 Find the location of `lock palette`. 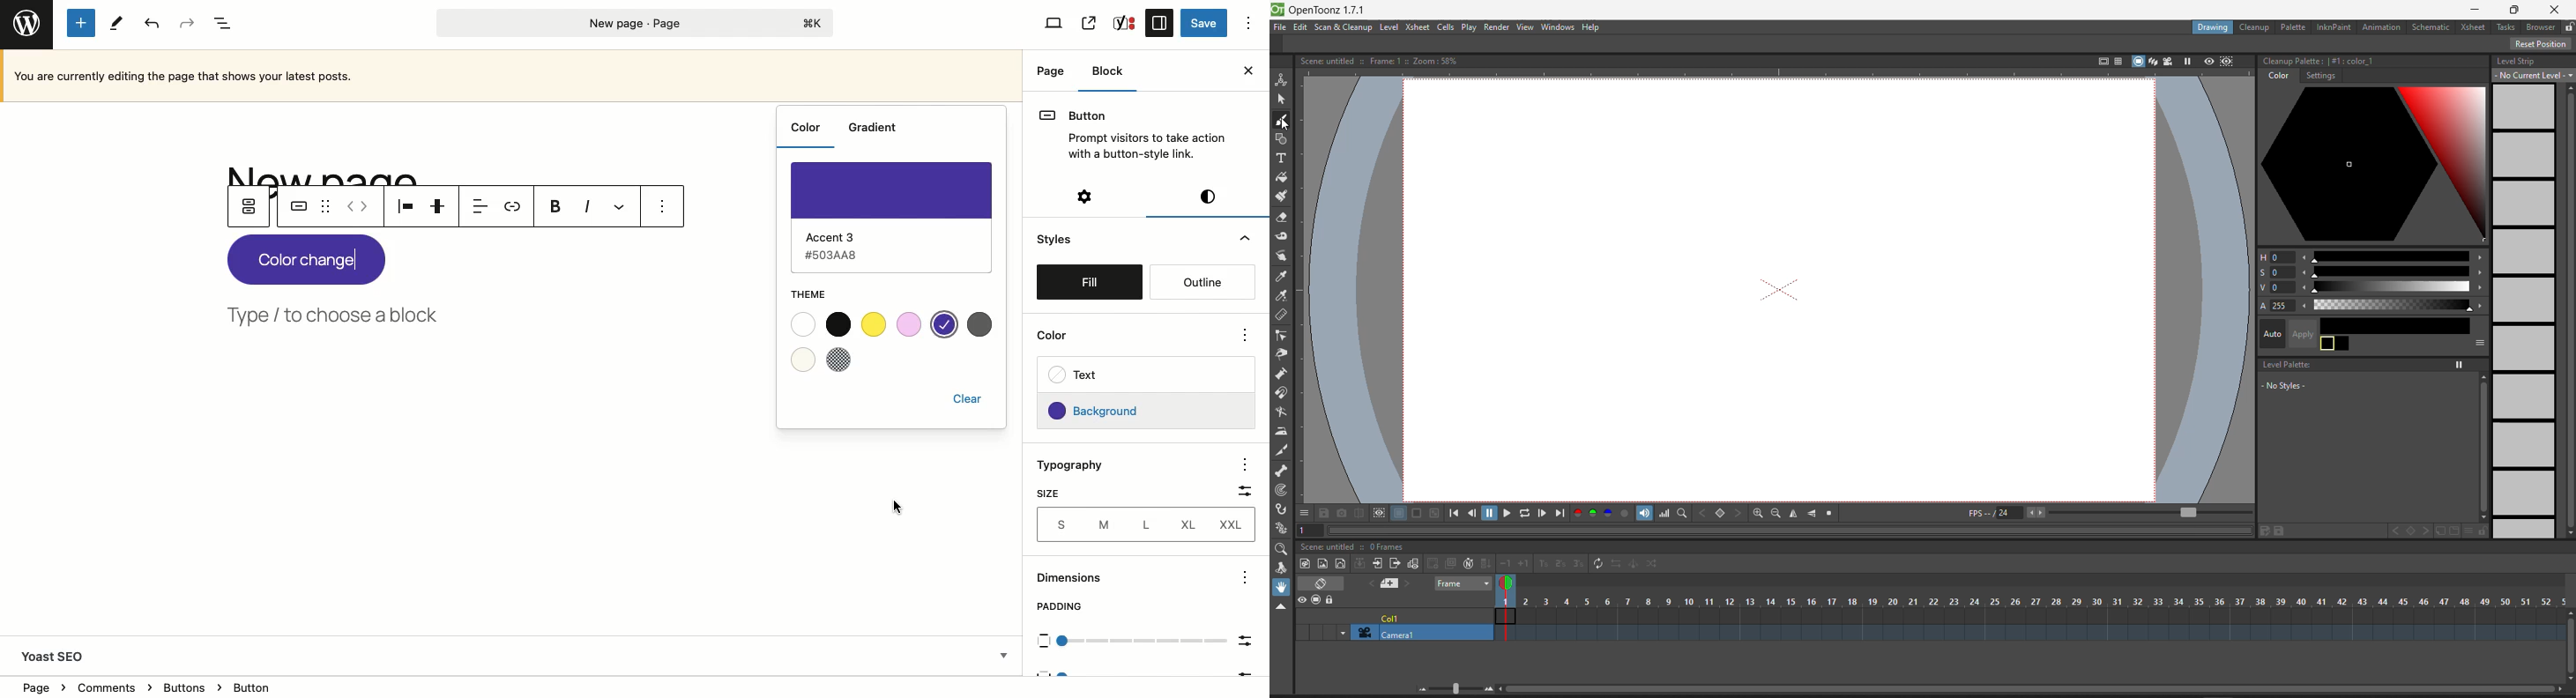

lock palette is located at coordinates (2486, 531).